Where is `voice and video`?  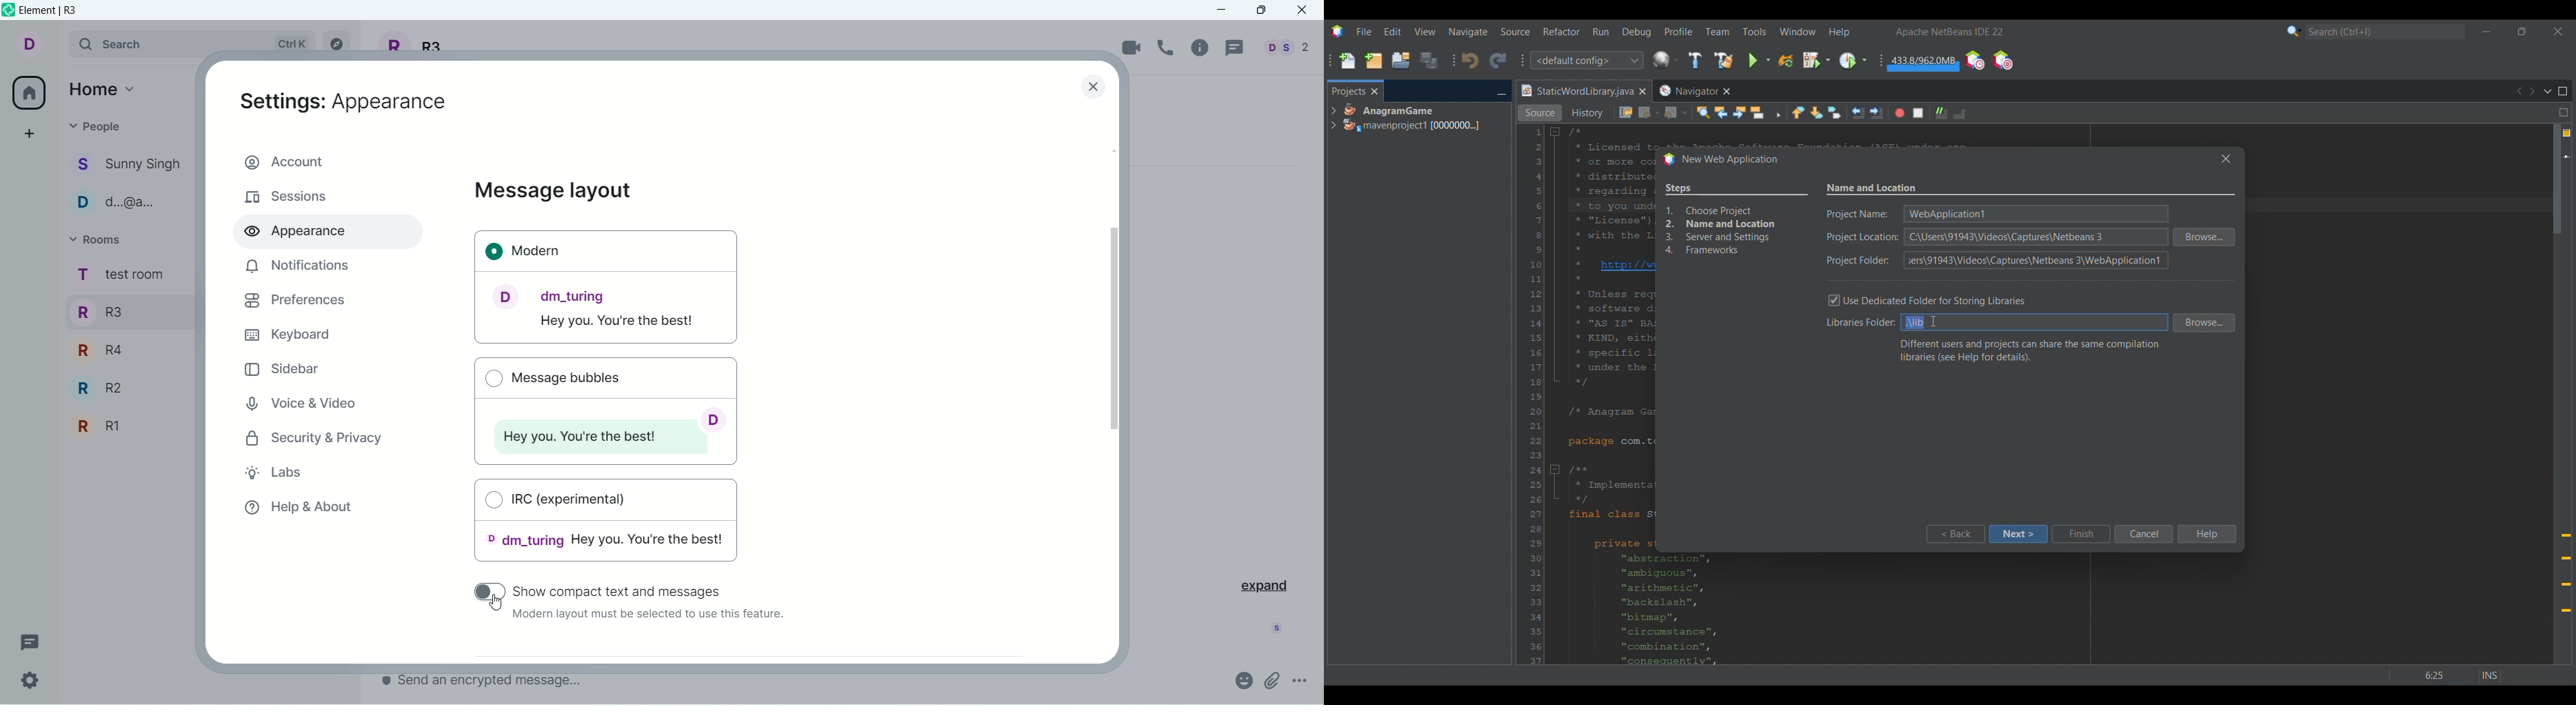 voice and video is located at coordinates (299, 401).